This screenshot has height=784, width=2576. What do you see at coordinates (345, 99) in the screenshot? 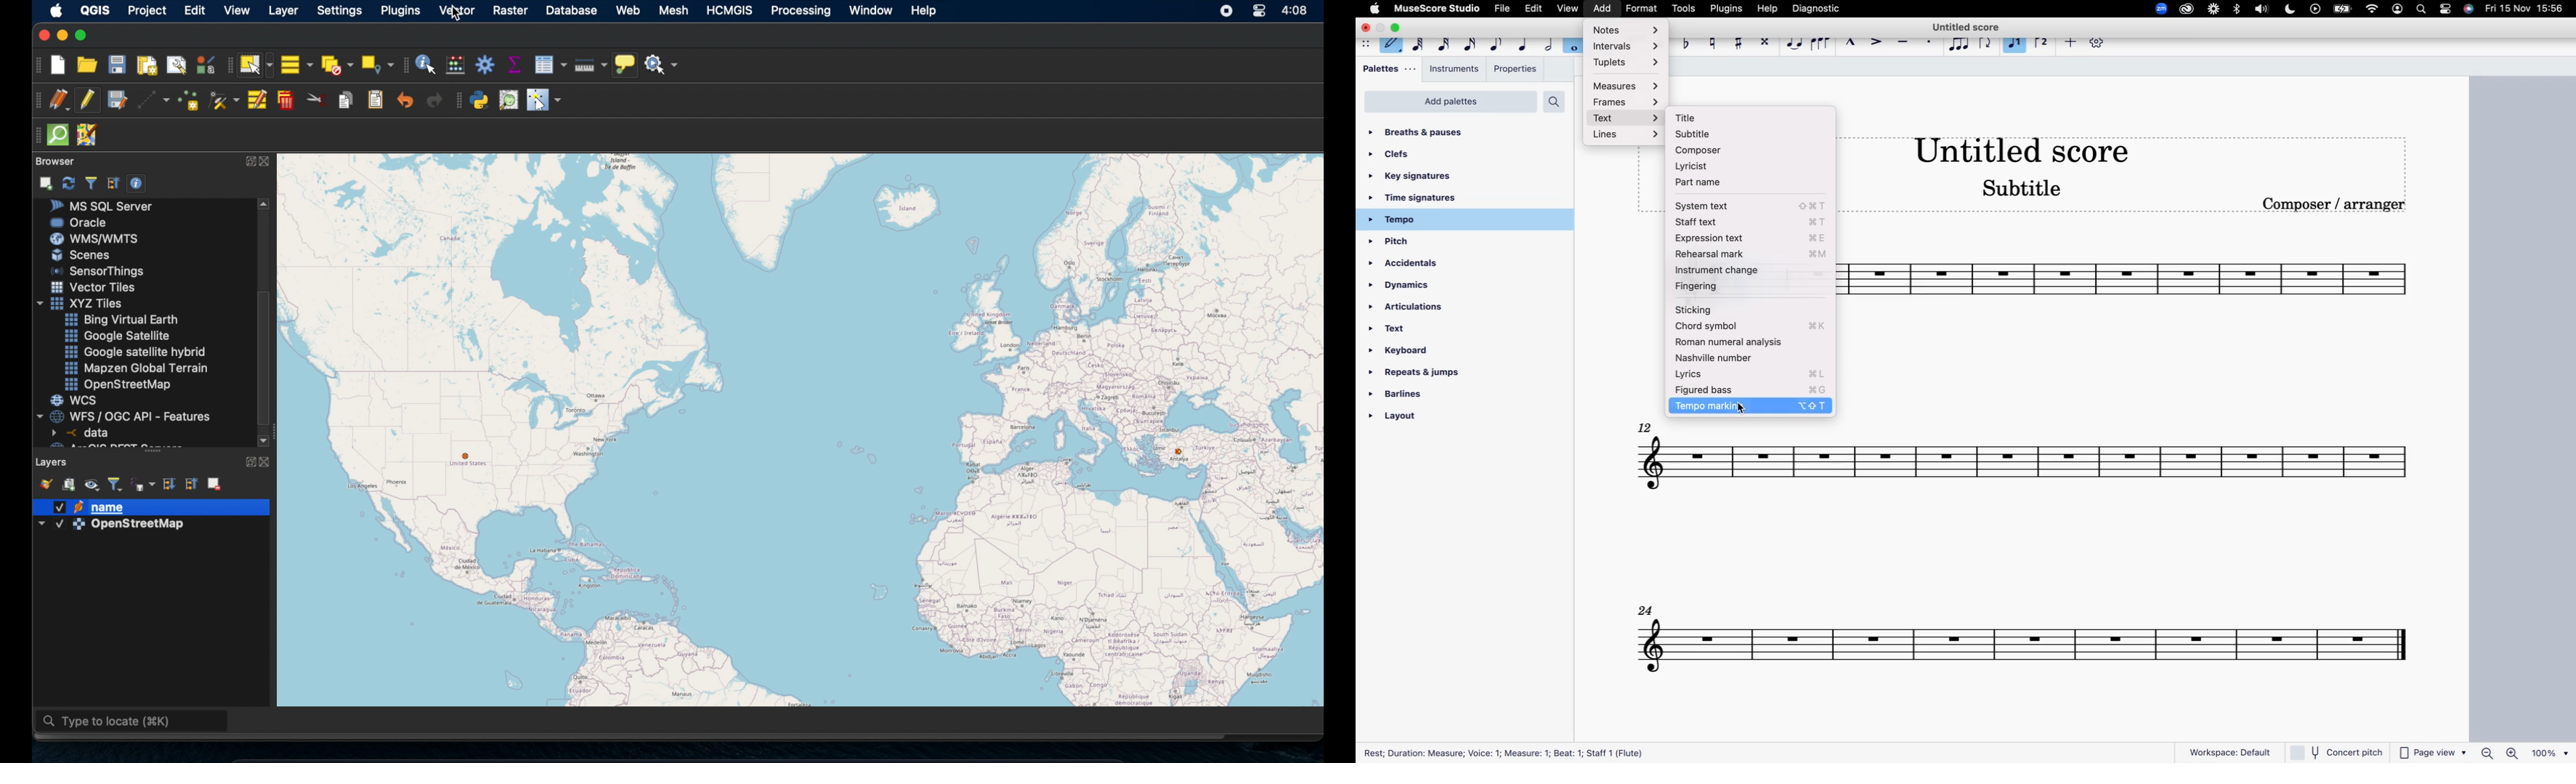
I see `copy features` at bounding box center [345, 99].